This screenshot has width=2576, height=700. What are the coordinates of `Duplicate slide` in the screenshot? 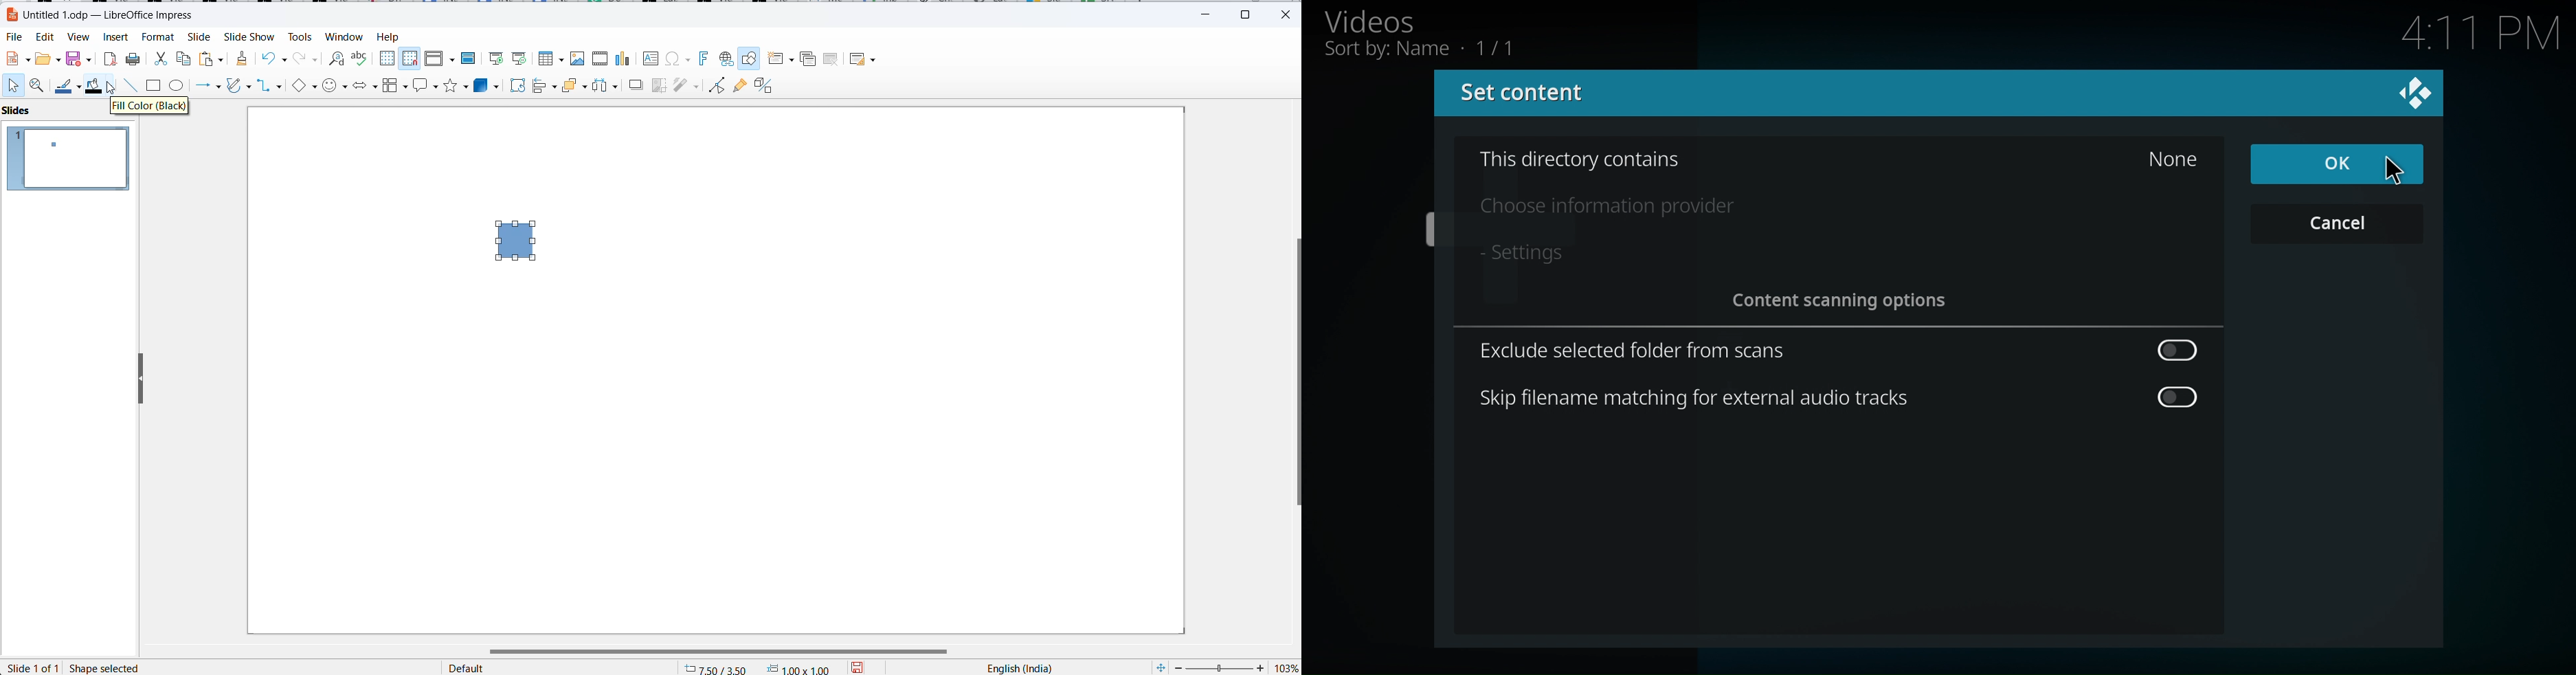 It's located at (808, 59).